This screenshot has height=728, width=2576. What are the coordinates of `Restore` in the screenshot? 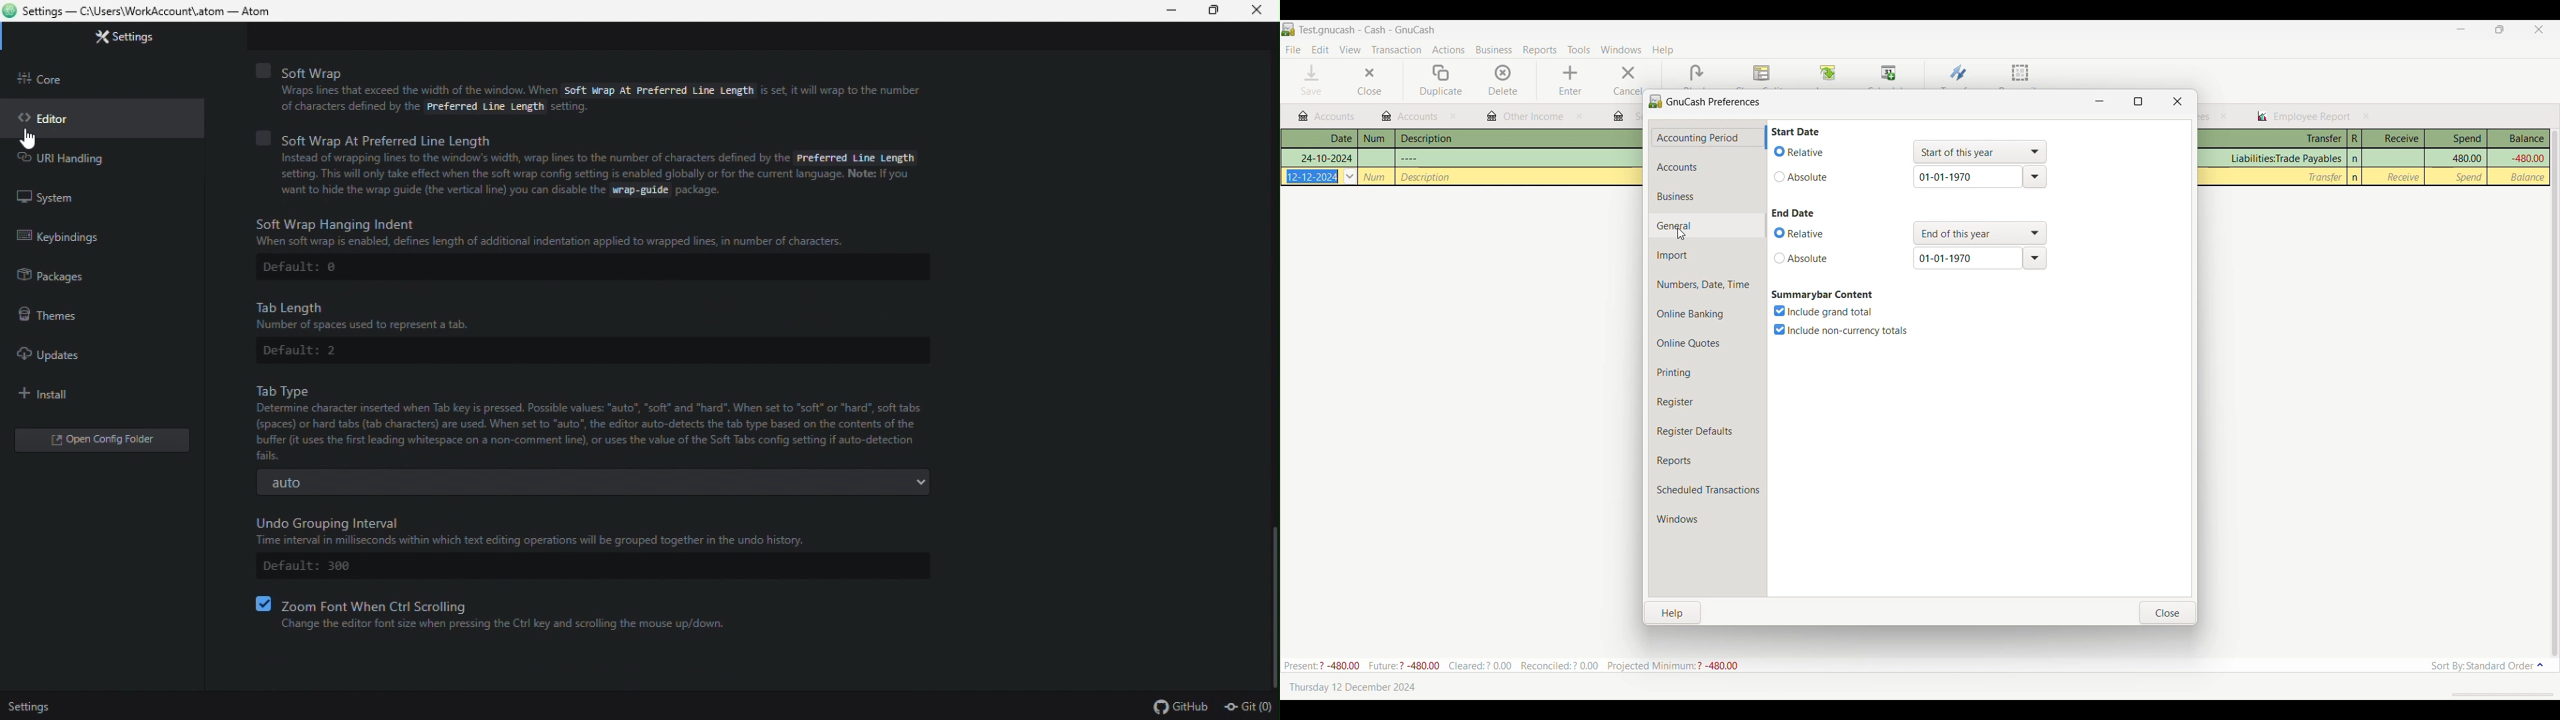 It's located at (1214, 11).